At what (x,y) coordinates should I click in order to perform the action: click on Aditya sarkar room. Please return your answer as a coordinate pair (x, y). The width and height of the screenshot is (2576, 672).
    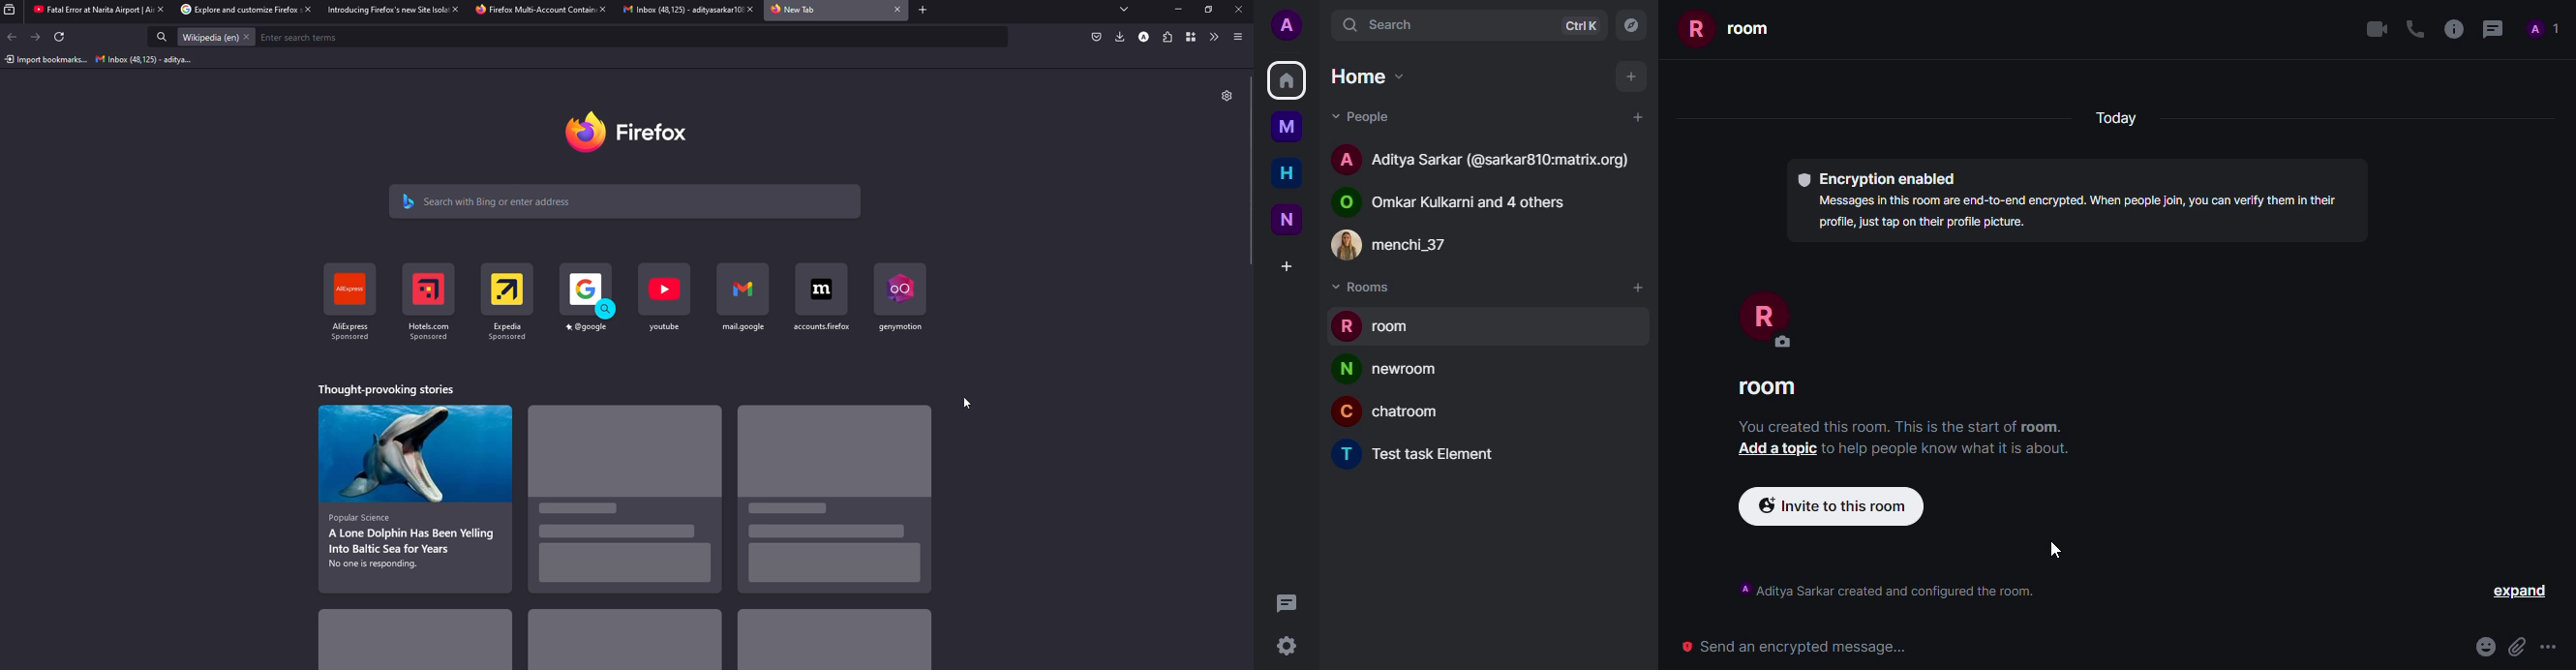
    Looking at the image, I should click on (1483, 157).